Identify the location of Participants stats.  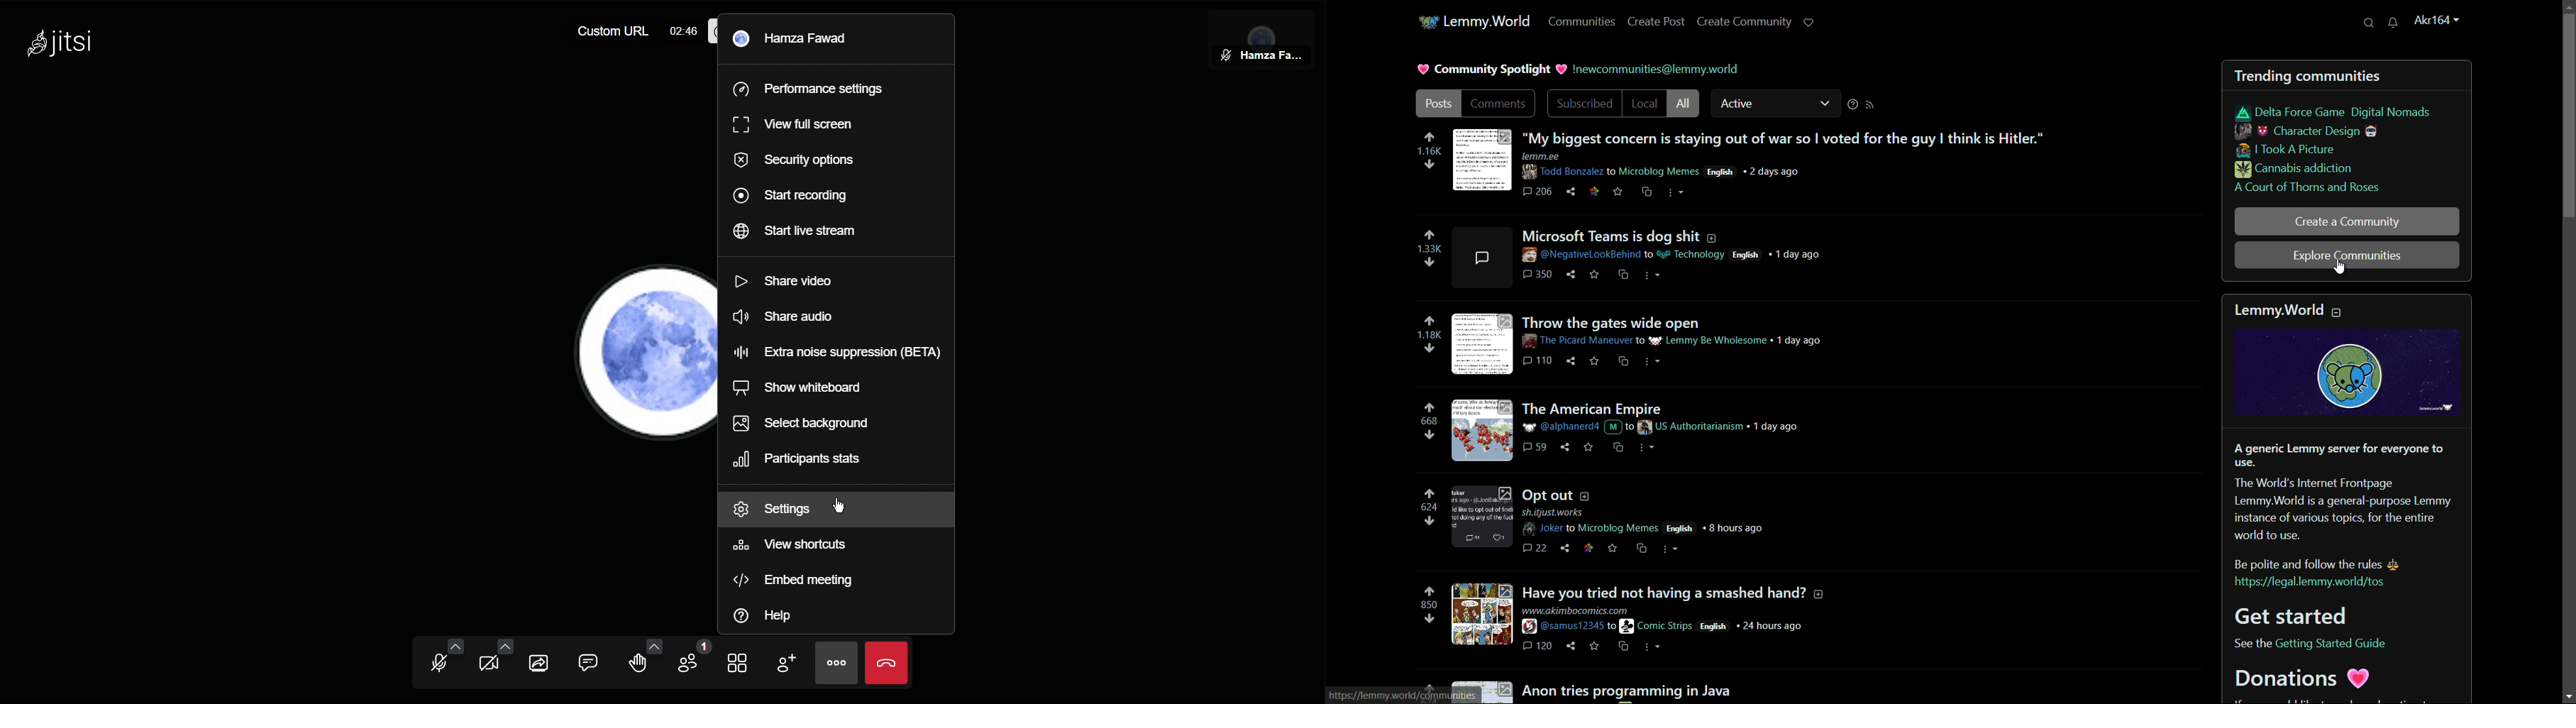
(805, 458).